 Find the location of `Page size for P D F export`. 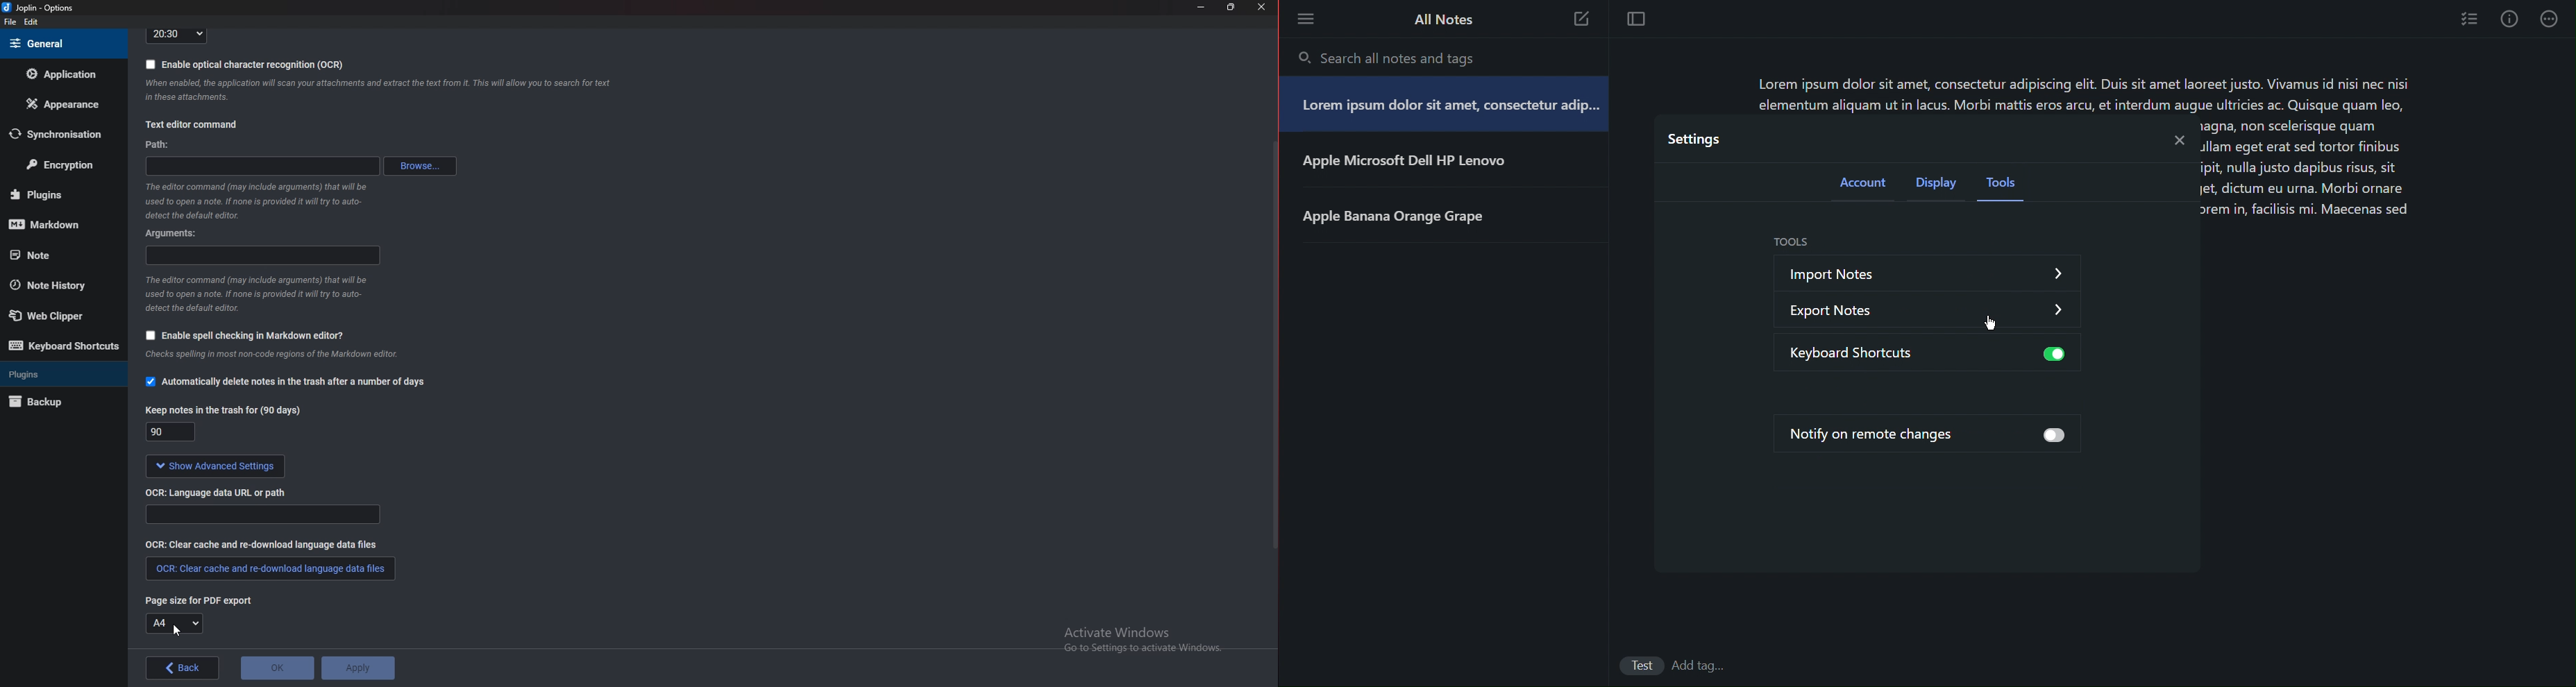

Page size for P D F export is located at coordinates (192, 600).